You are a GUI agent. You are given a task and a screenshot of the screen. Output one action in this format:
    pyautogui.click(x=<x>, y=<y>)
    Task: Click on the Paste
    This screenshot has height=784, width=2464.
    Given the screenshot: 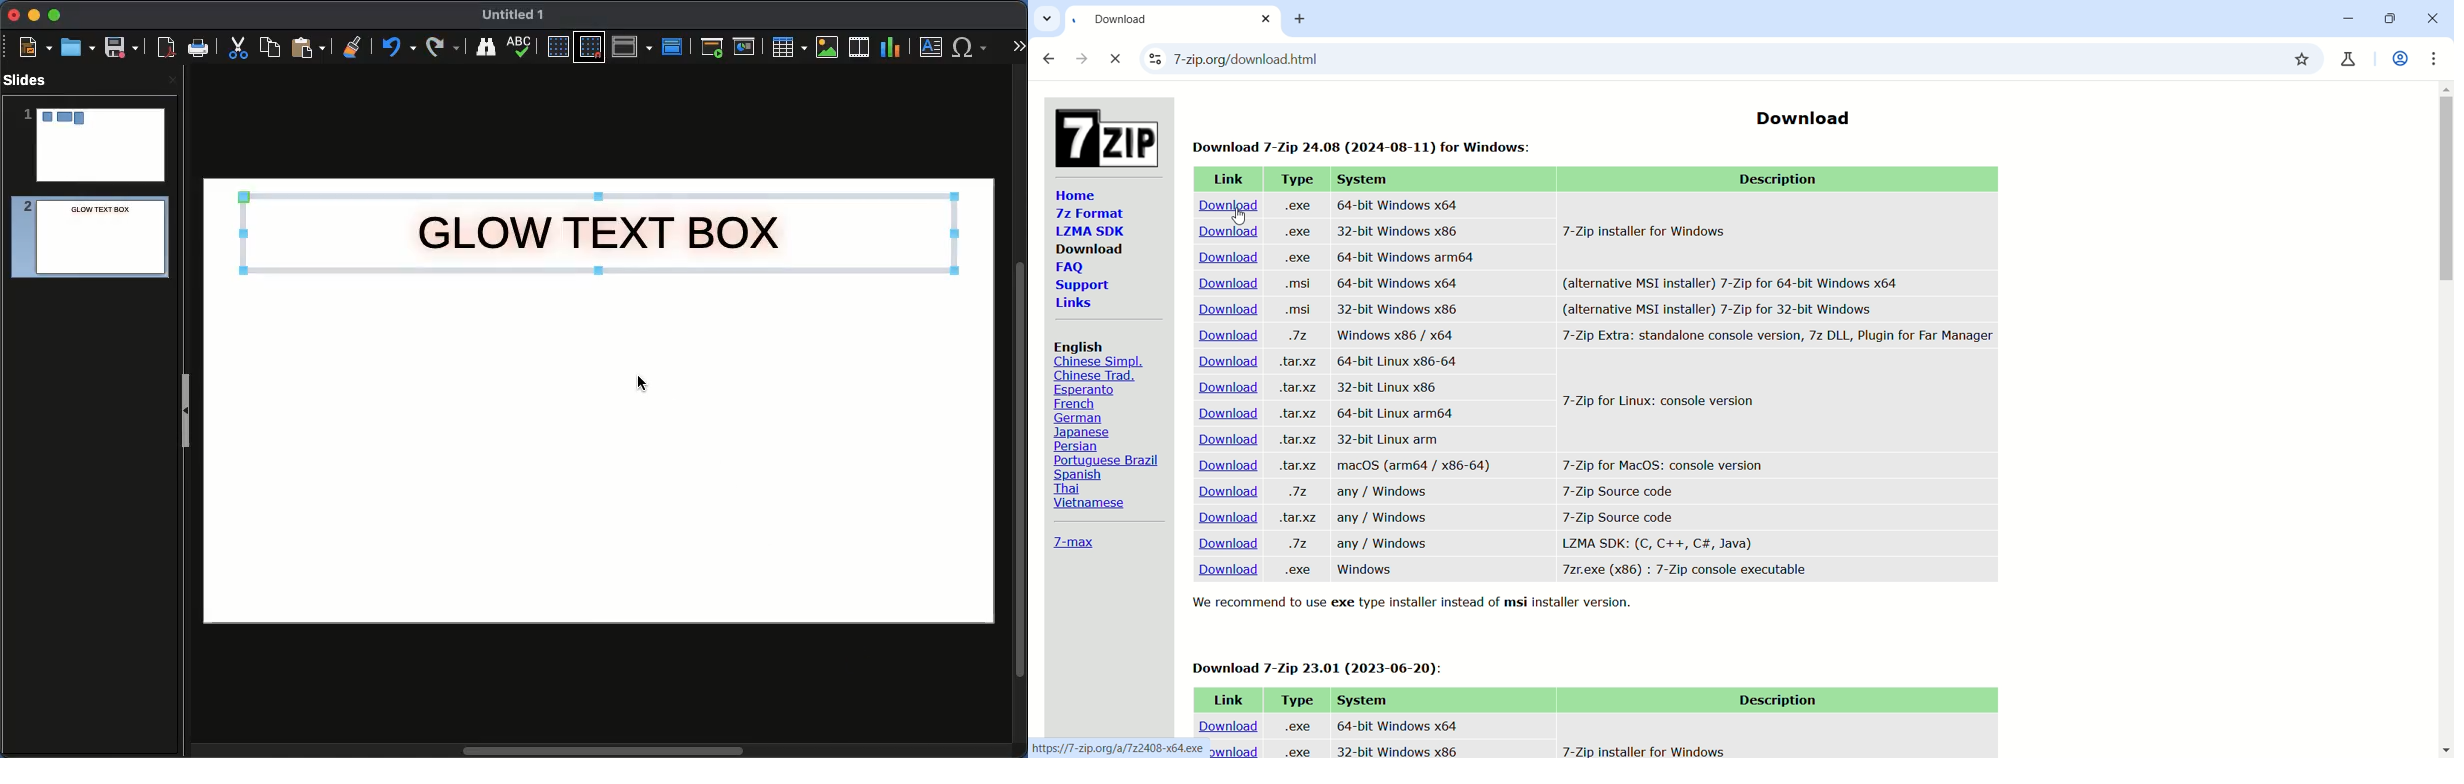 What is the action you would take?
    pyautogui.click(x=308, y=46)
    